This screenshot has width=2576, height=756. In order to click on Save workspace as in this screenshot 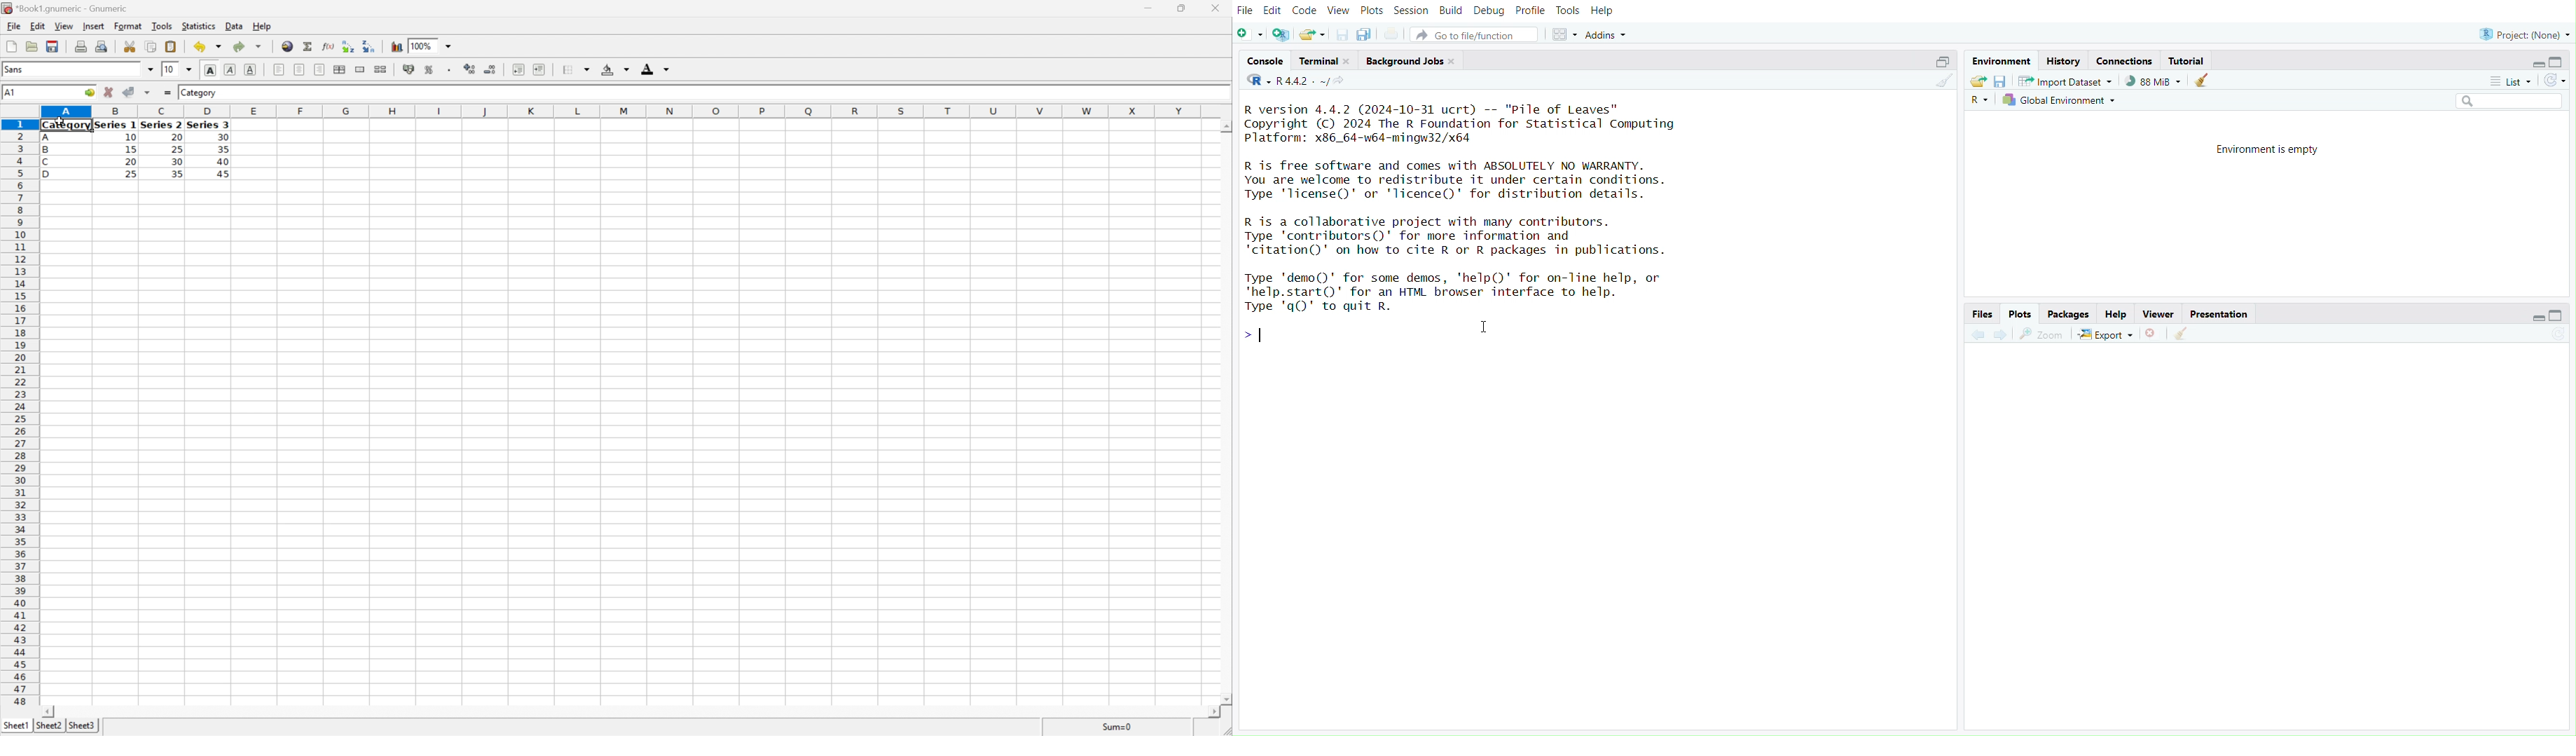, I will do `click(2002, 81)`.